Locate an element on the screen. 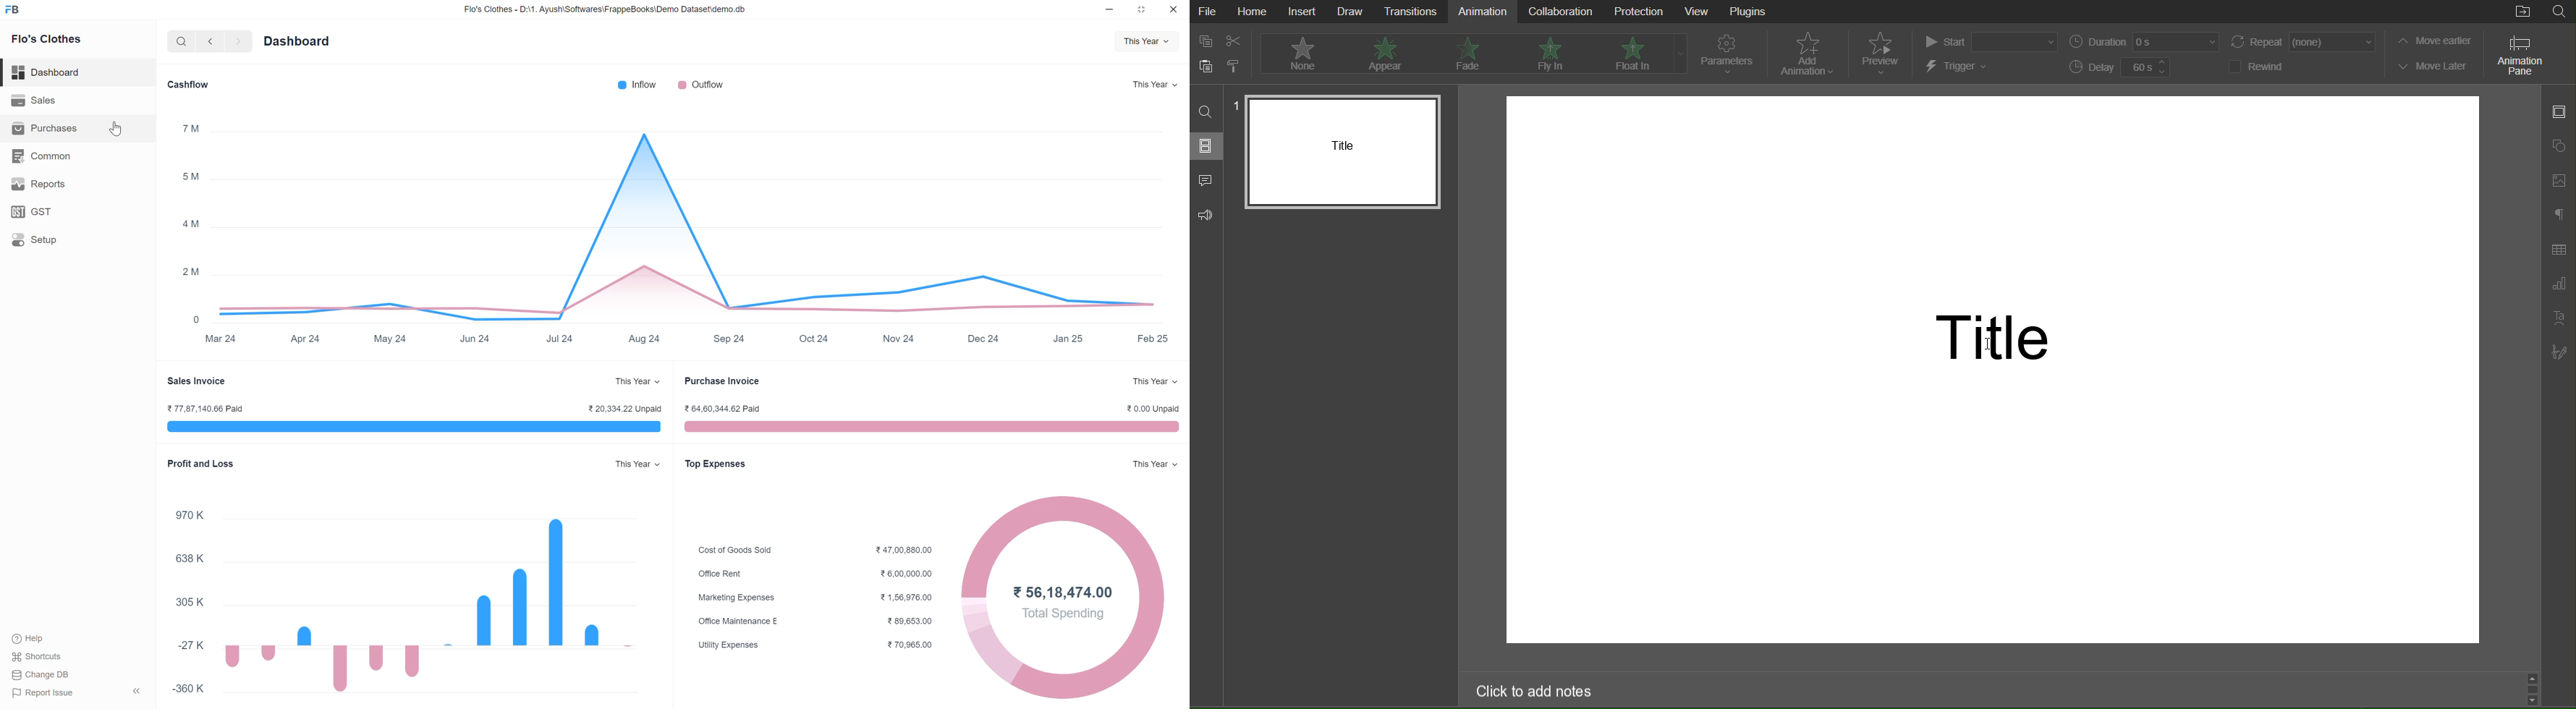 The height and width of the screenshot is (728, 2576). Change dimension is located at coordinates (1142, 9).